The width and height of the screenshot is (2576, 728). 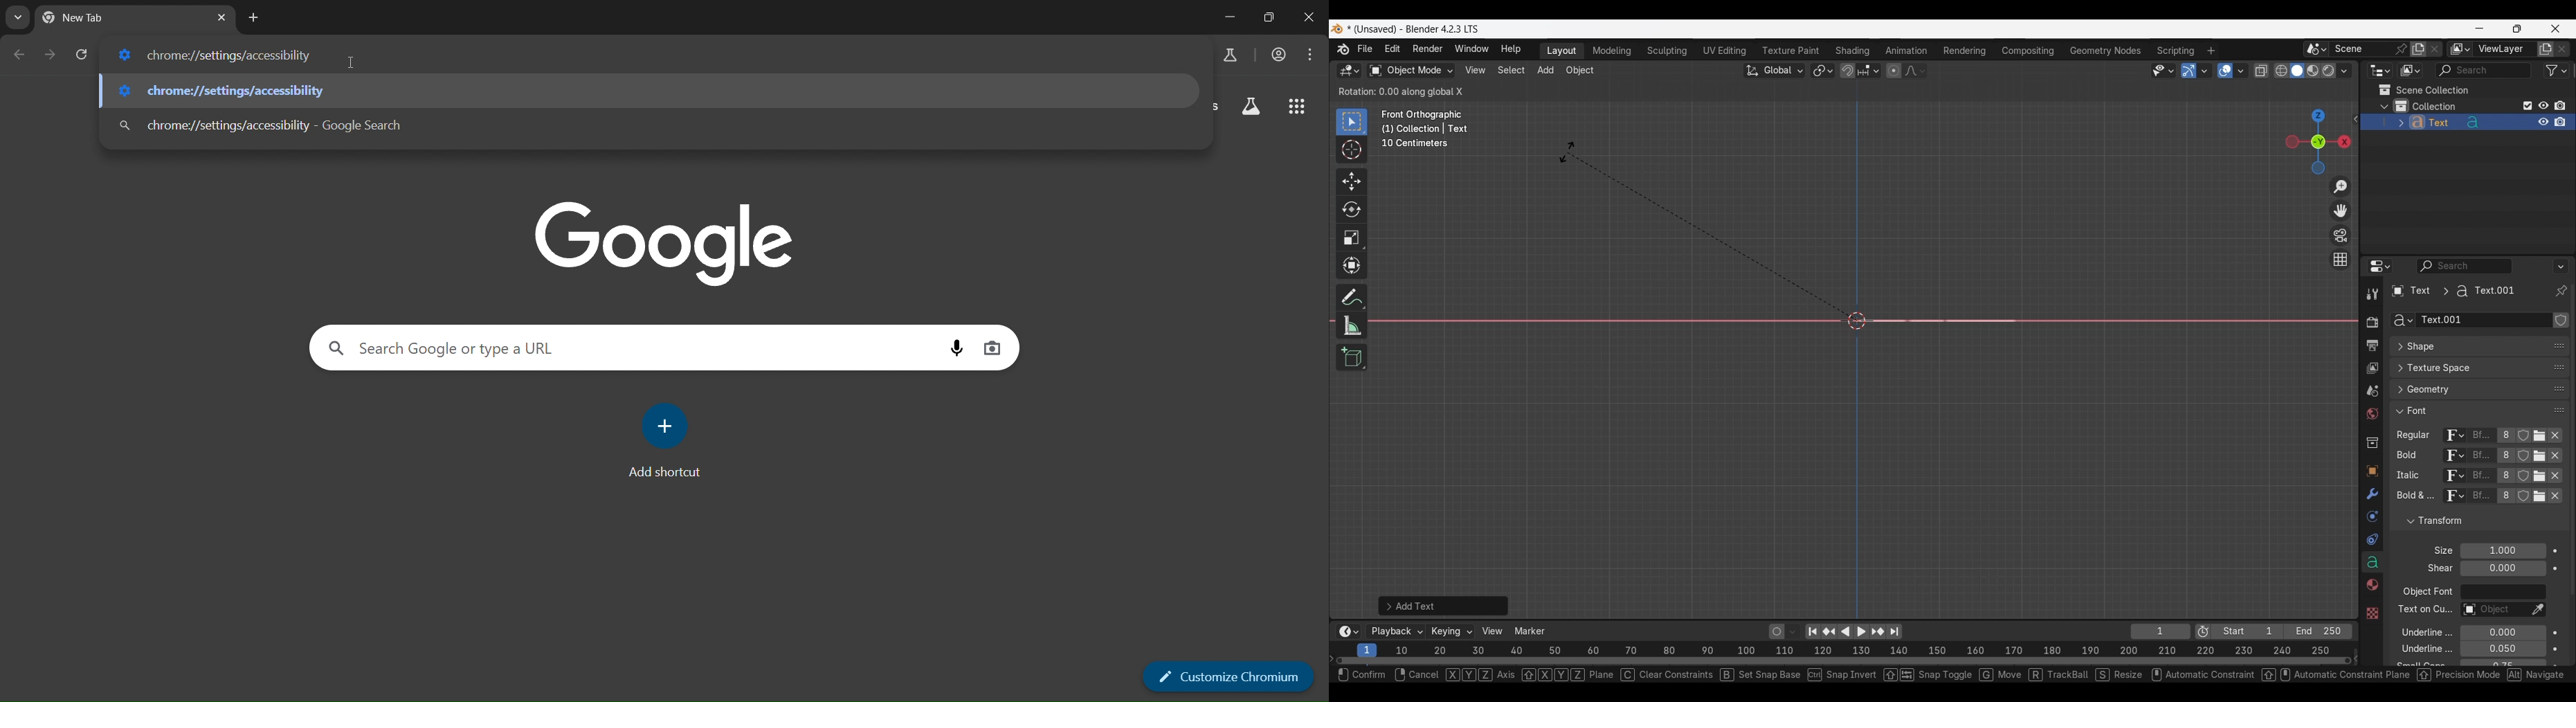 What do you see at coordinates (2380, 266) in the screenshot?
I see `Editor type` at bounding box center [2380, 266].